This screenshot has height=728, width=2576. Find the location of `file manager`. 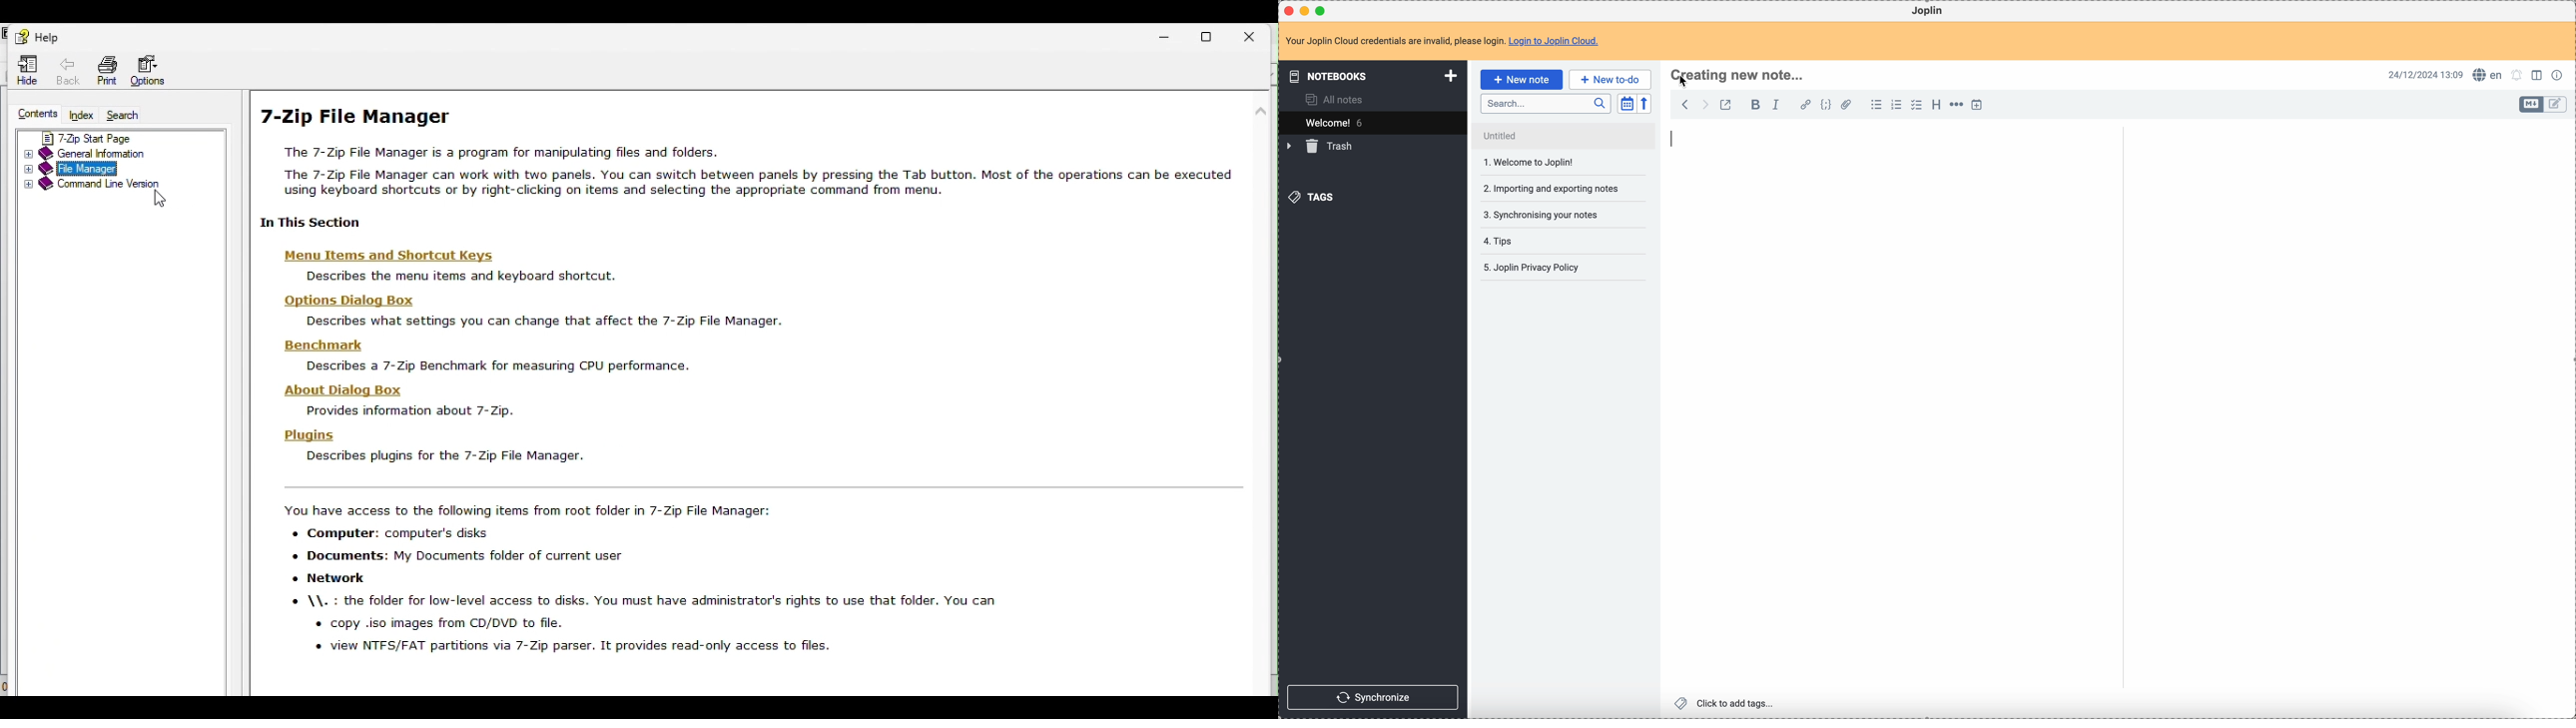

file manager is located at coordinates (75, 168).